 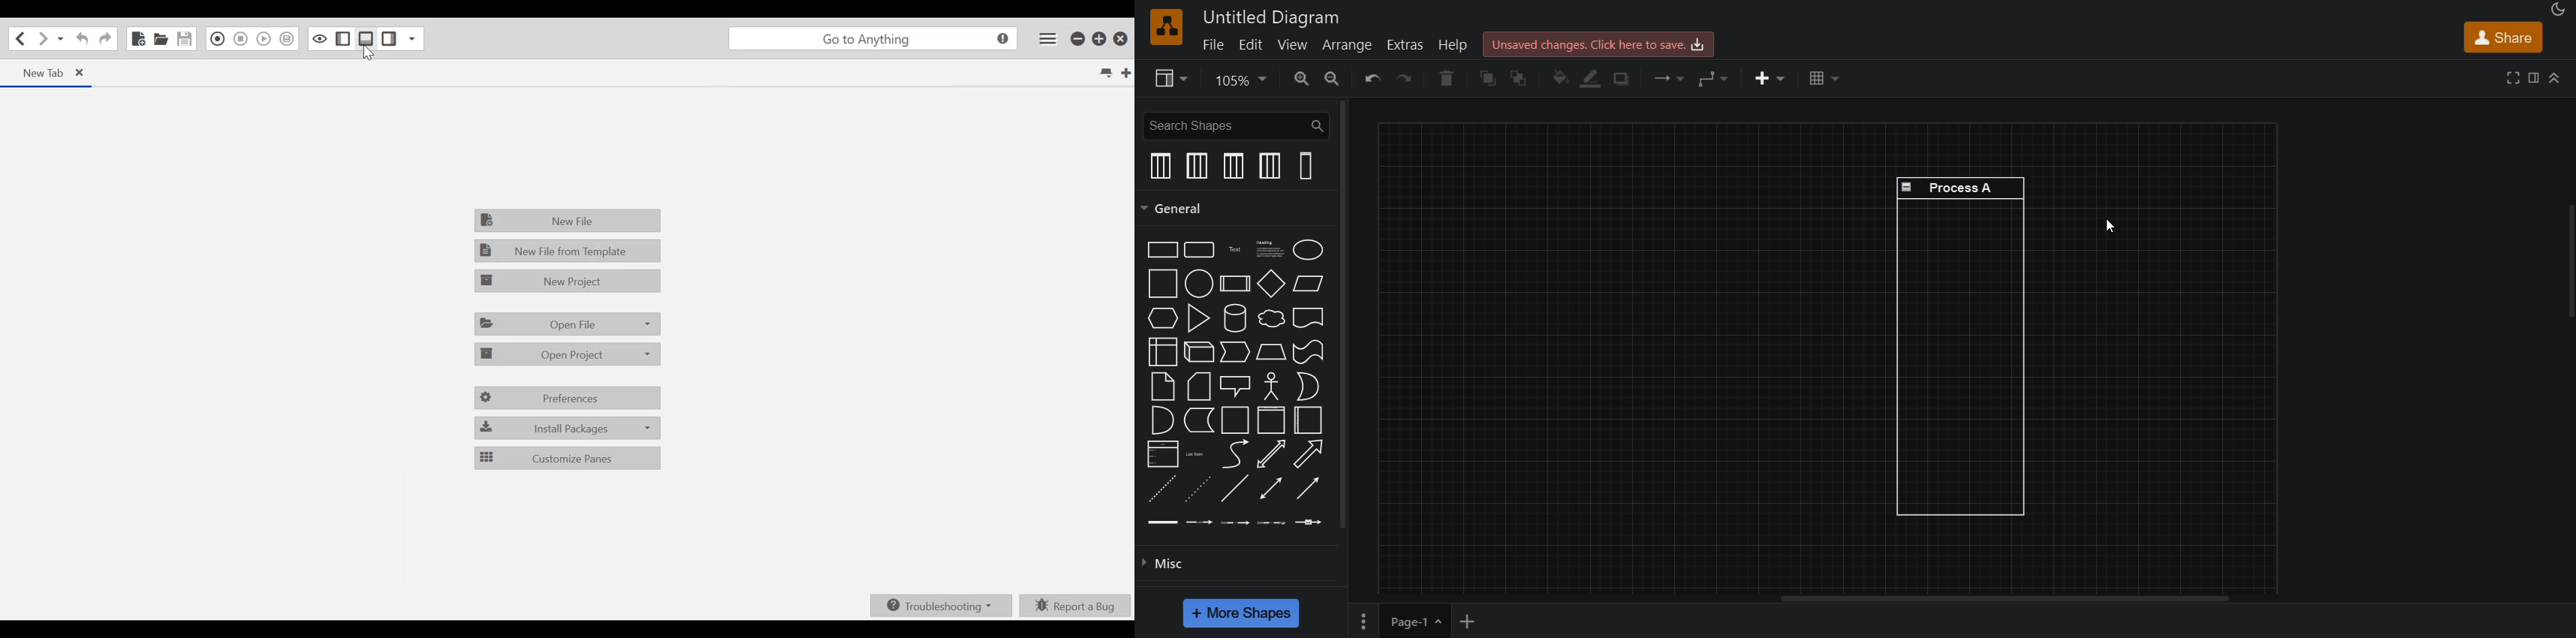 What do you see at coordinates (1447, 78) in the screenshot?
I see `delete` at bounding box center [1447, 78].